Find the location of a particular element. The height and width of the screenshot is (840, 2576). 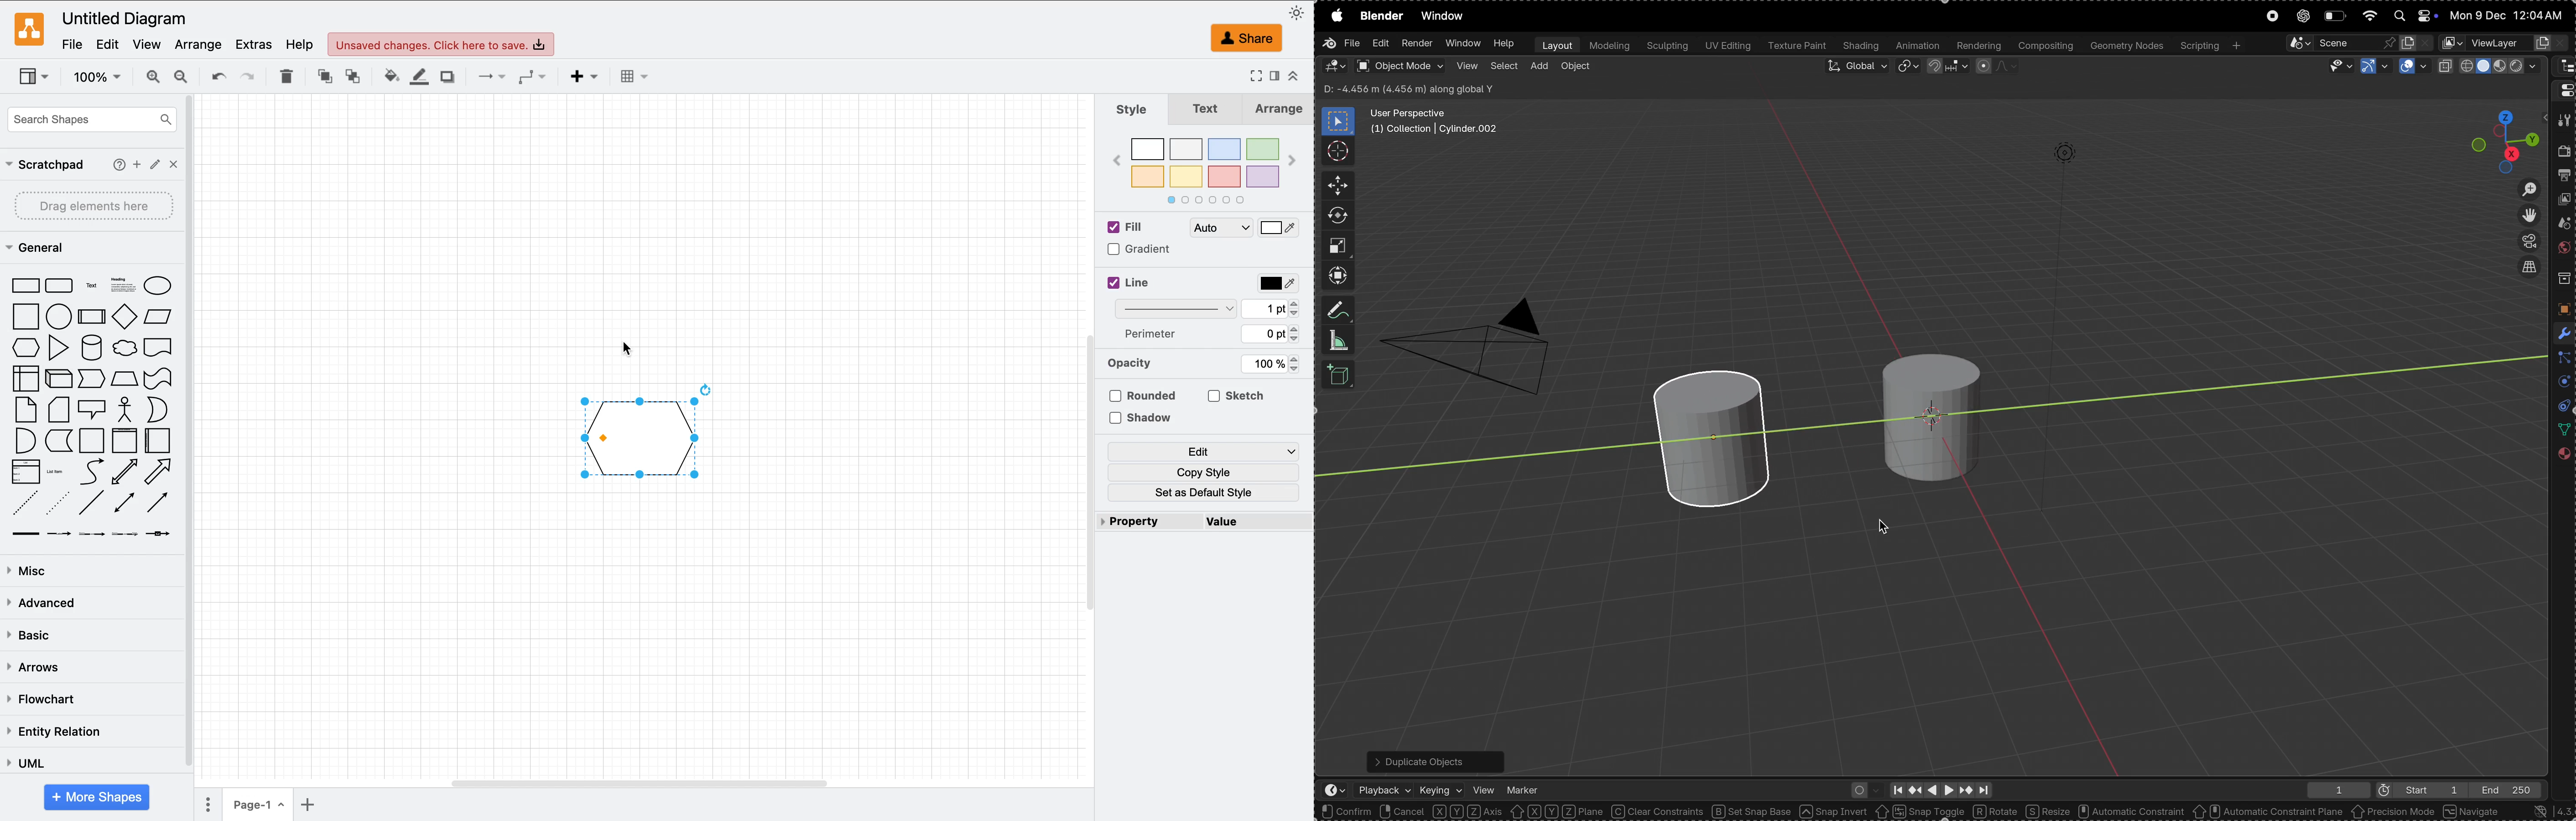

physics constraints is located at coordinates (2560, 407).